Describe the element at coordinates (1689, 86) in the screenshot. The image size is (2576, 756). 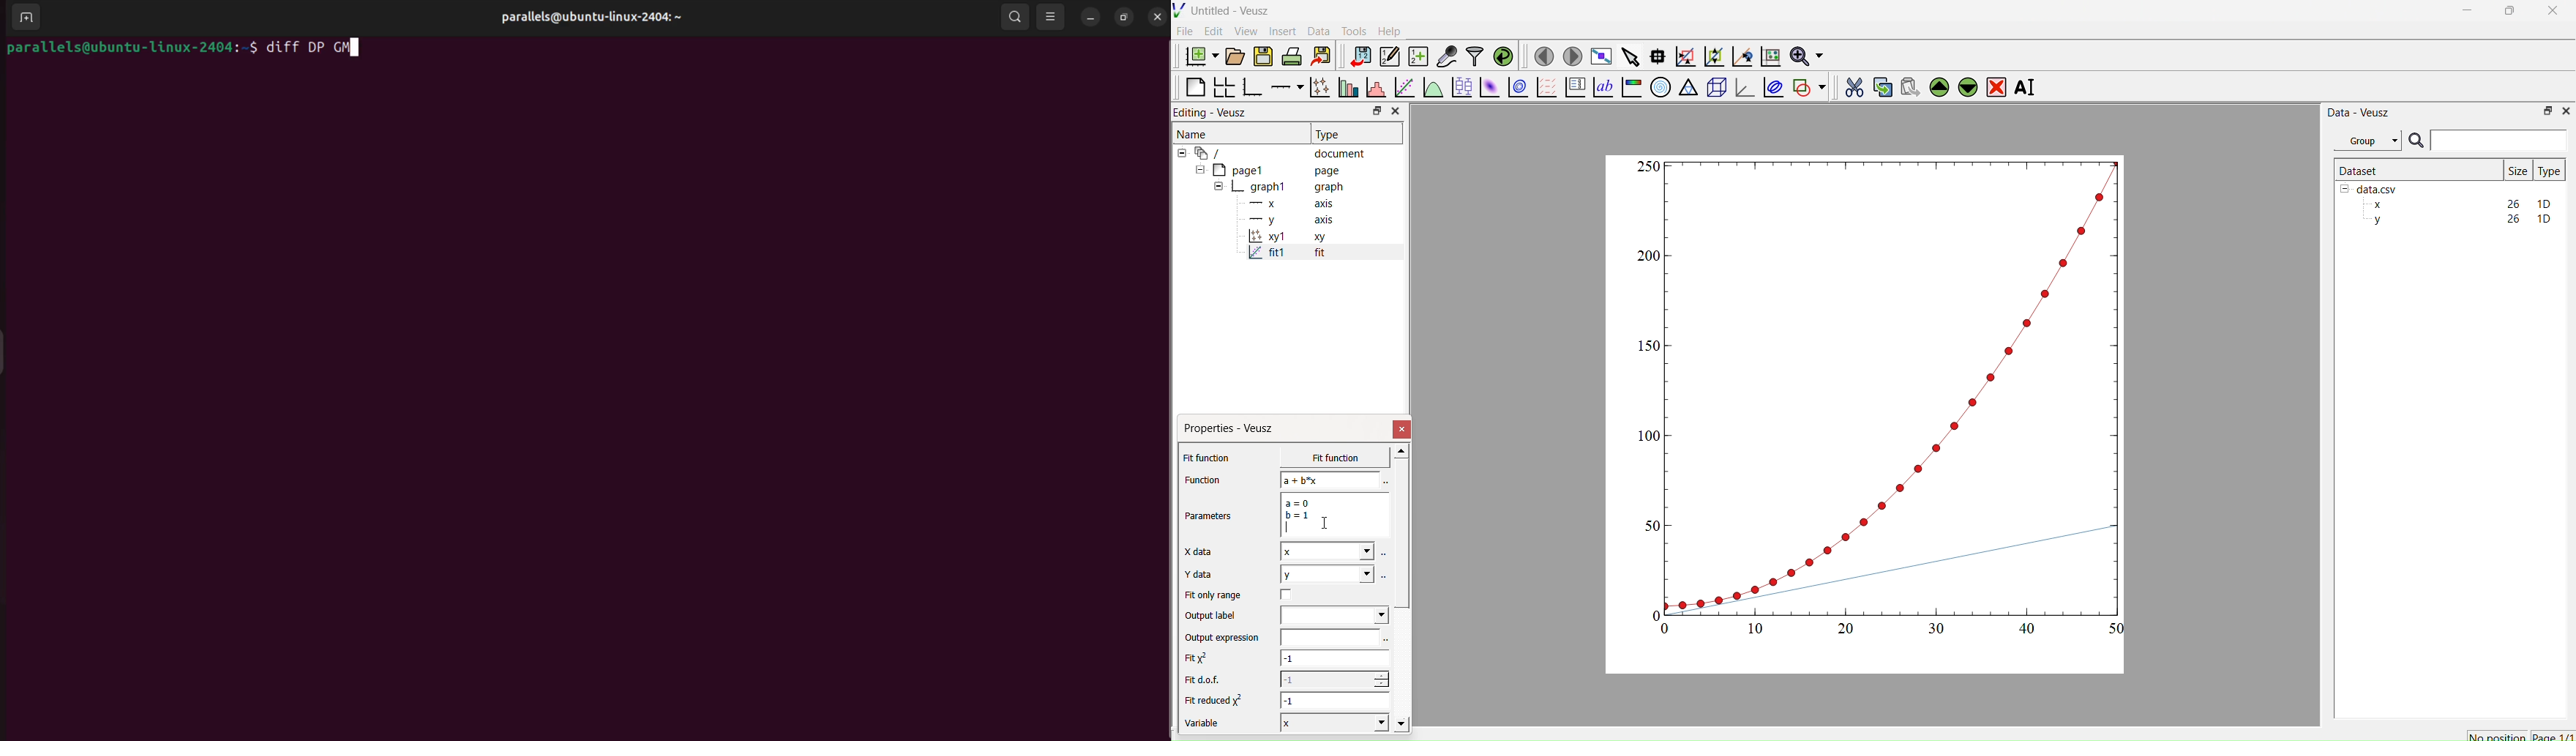
I see `Ternary graph` at that location.